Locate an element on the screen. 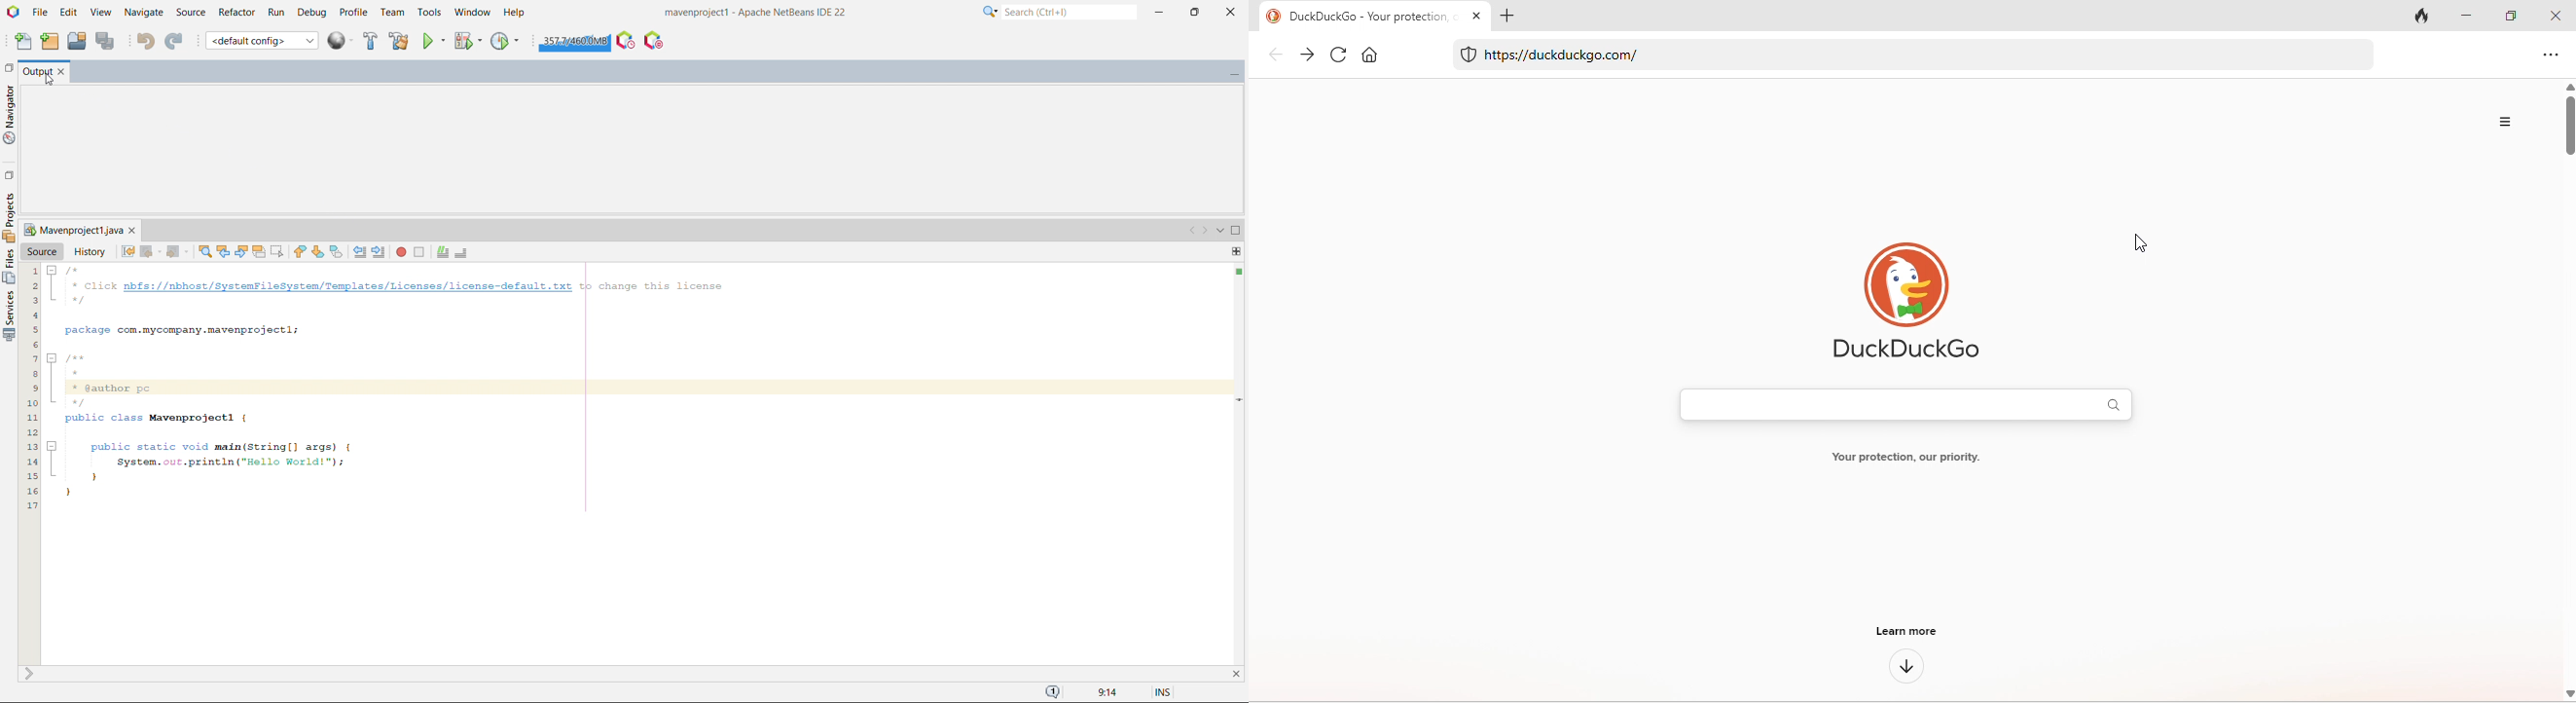  run project is located at coordinates (433, 40).